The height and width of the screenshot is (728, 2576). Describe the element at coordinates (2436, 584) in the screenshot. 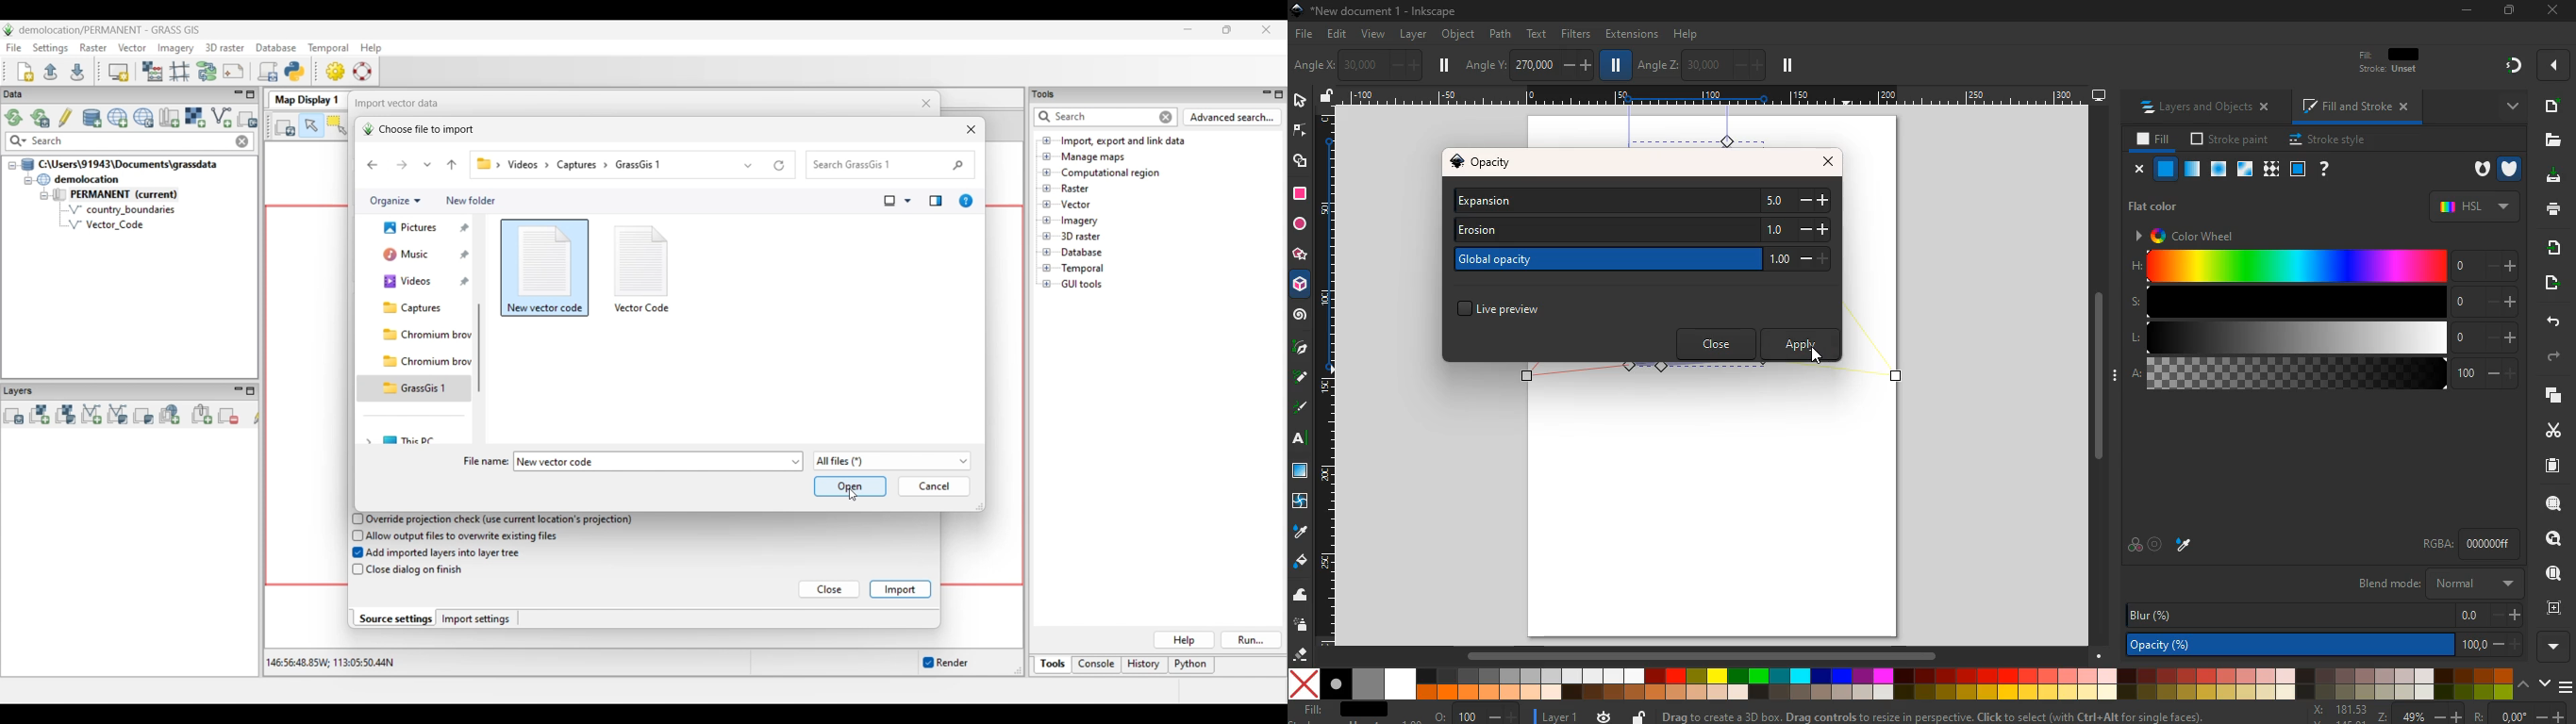

I see `blend mode` at that location.